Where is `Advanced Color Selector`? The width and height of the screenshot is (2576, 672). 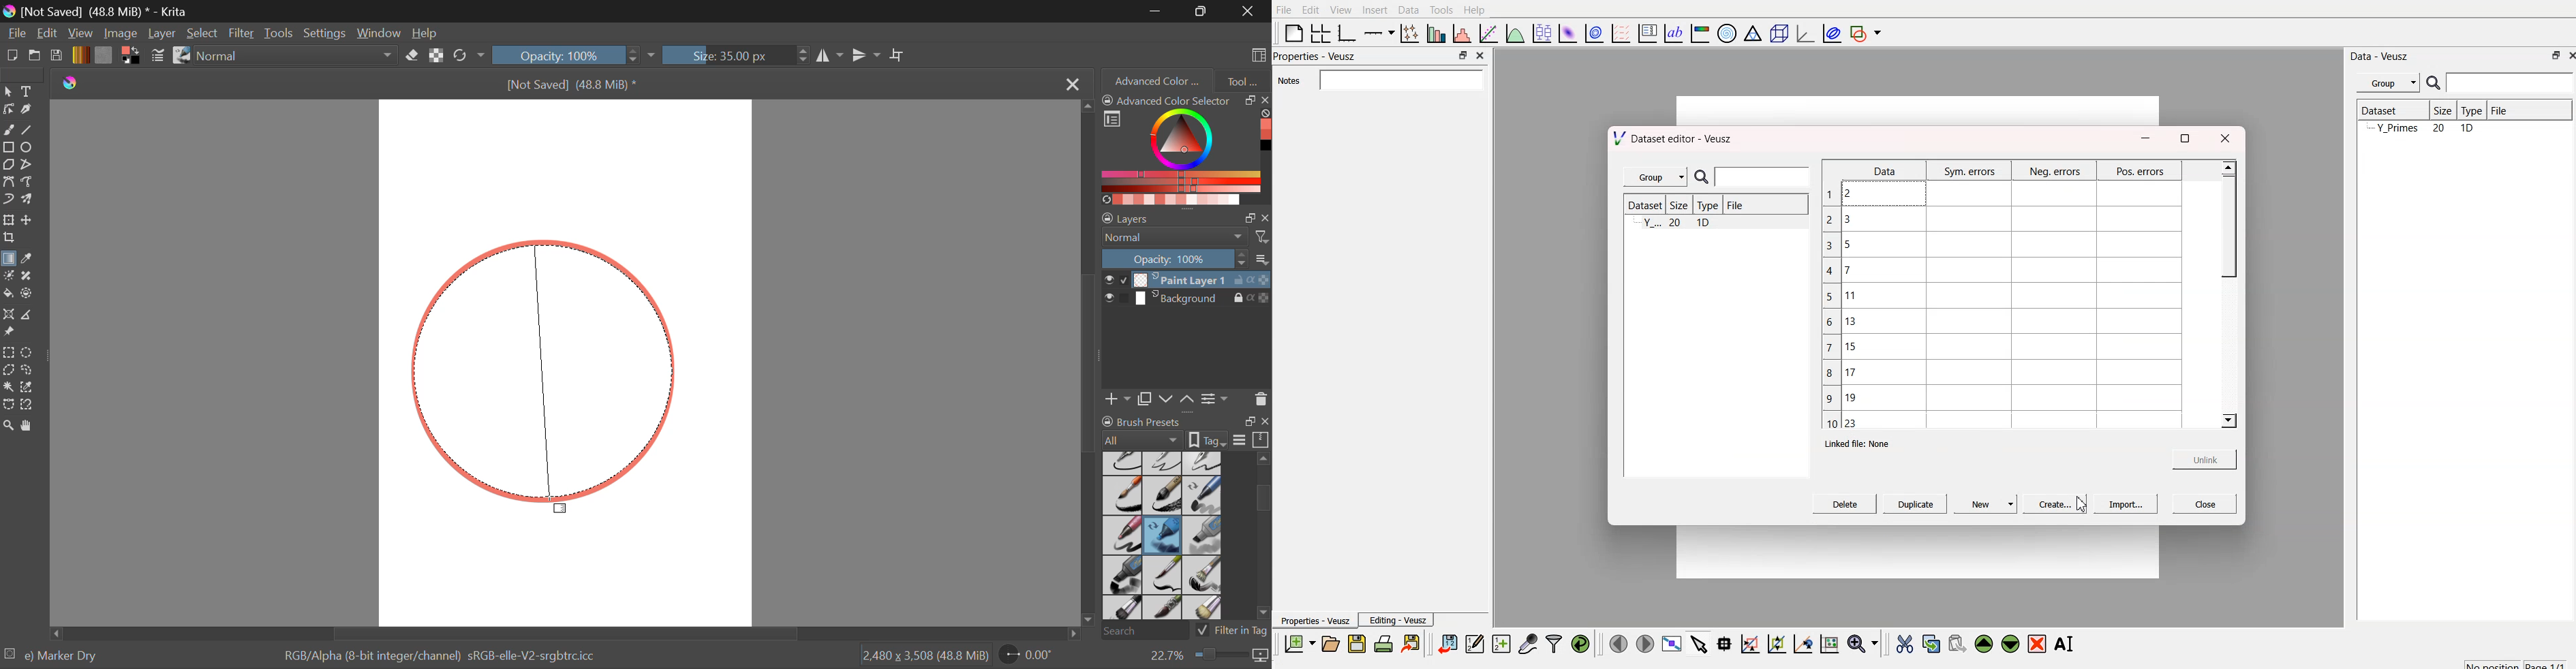 Advanced Color Selector is located at coordinates (1186, 149).